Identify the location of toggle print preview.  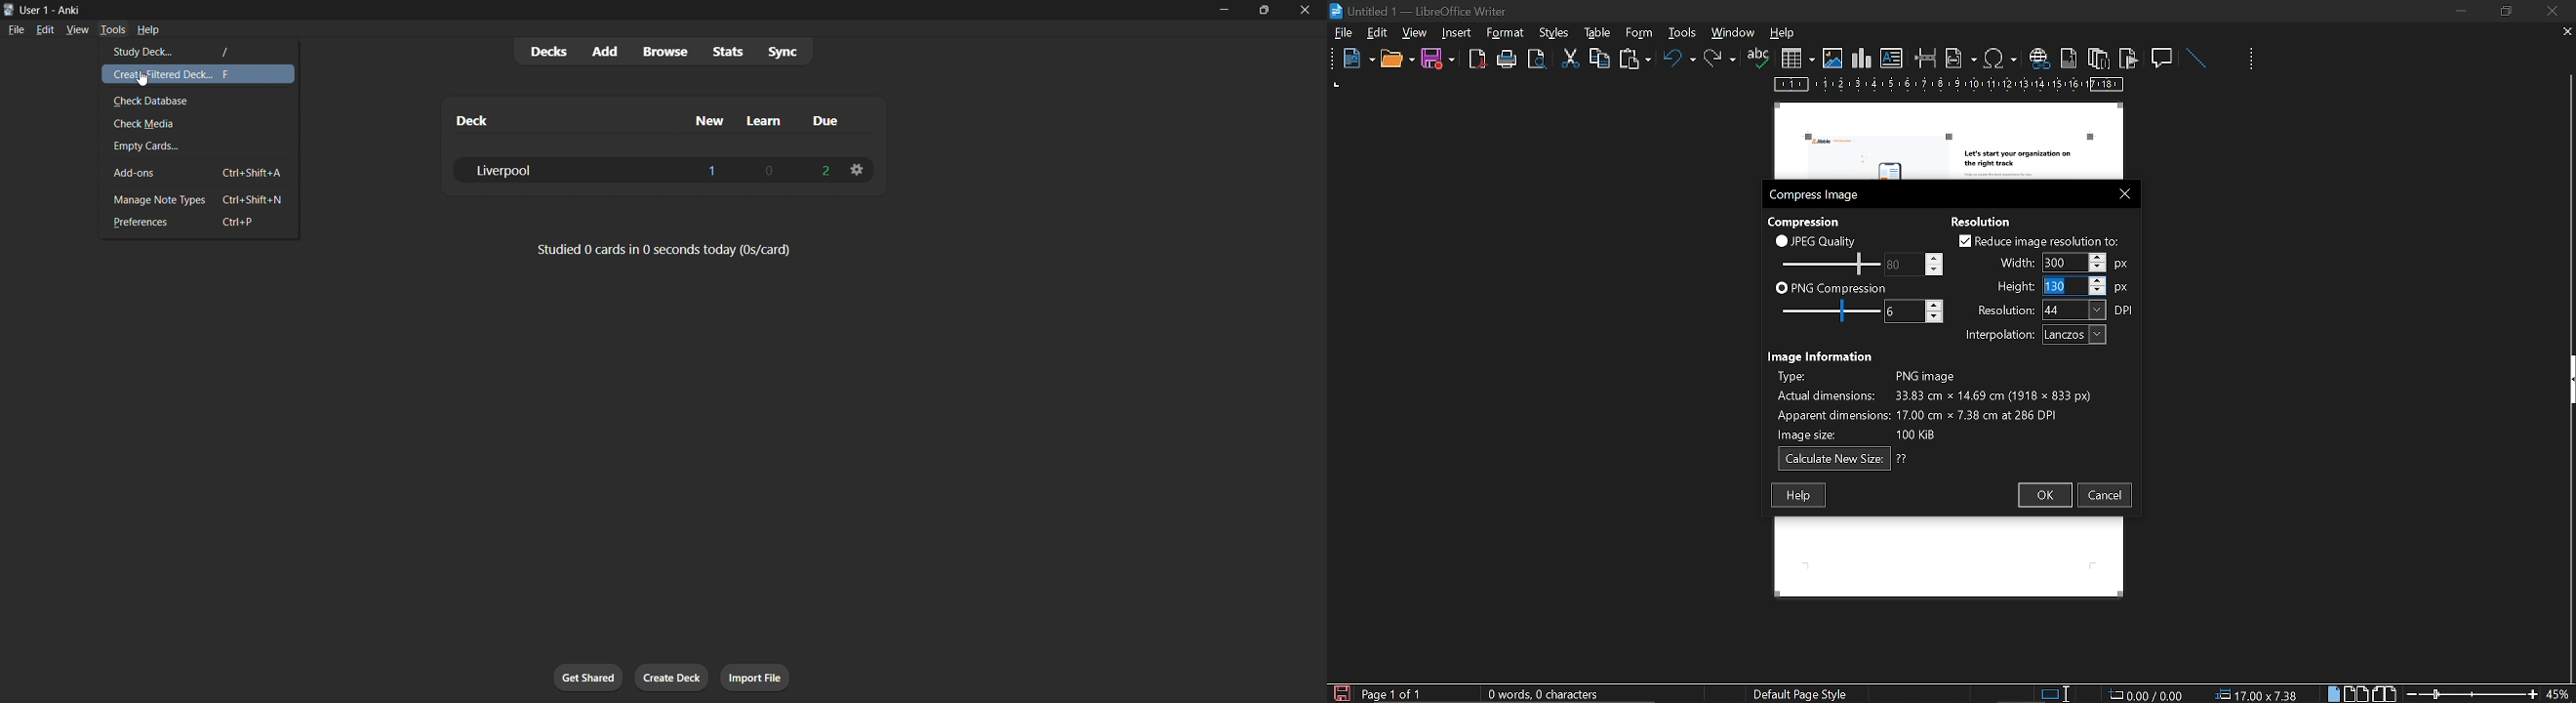
(1540, 60).